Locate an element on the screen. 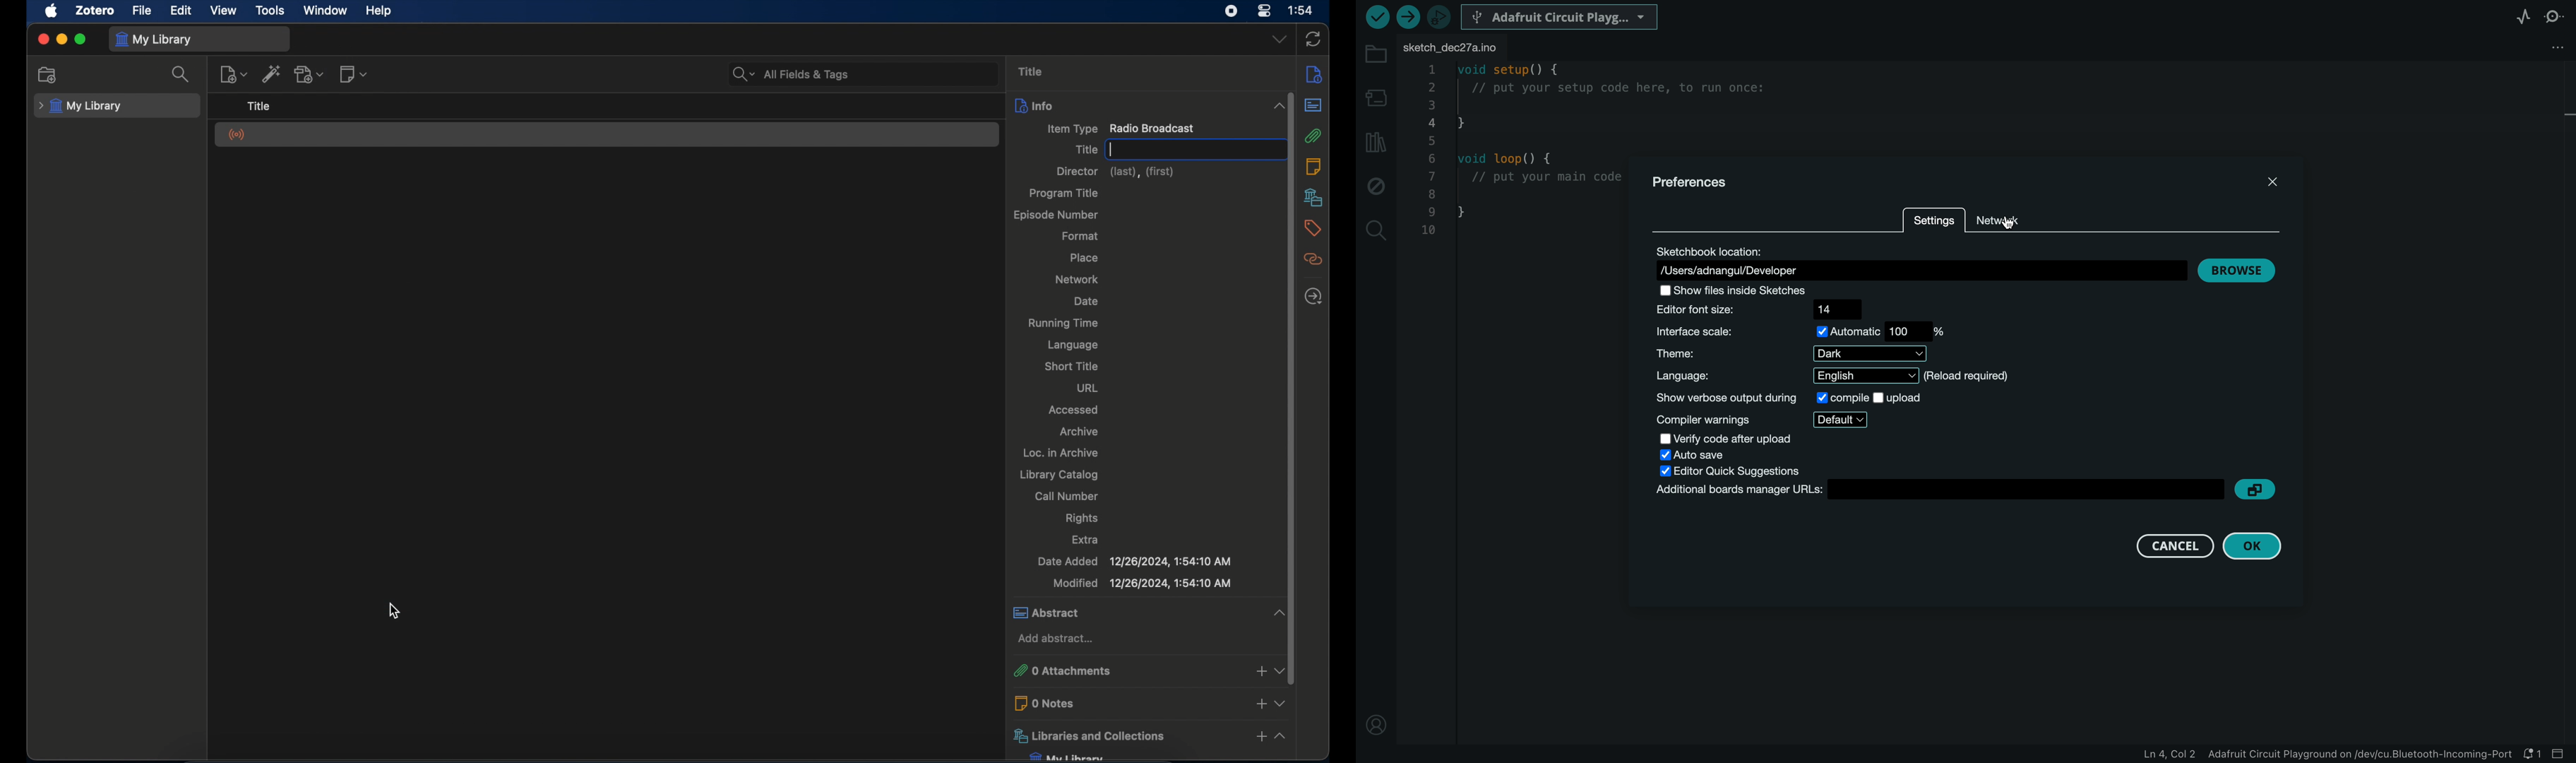 This screenshot has width=2576, height=784. attachment is located at coordinates (1314, 136).